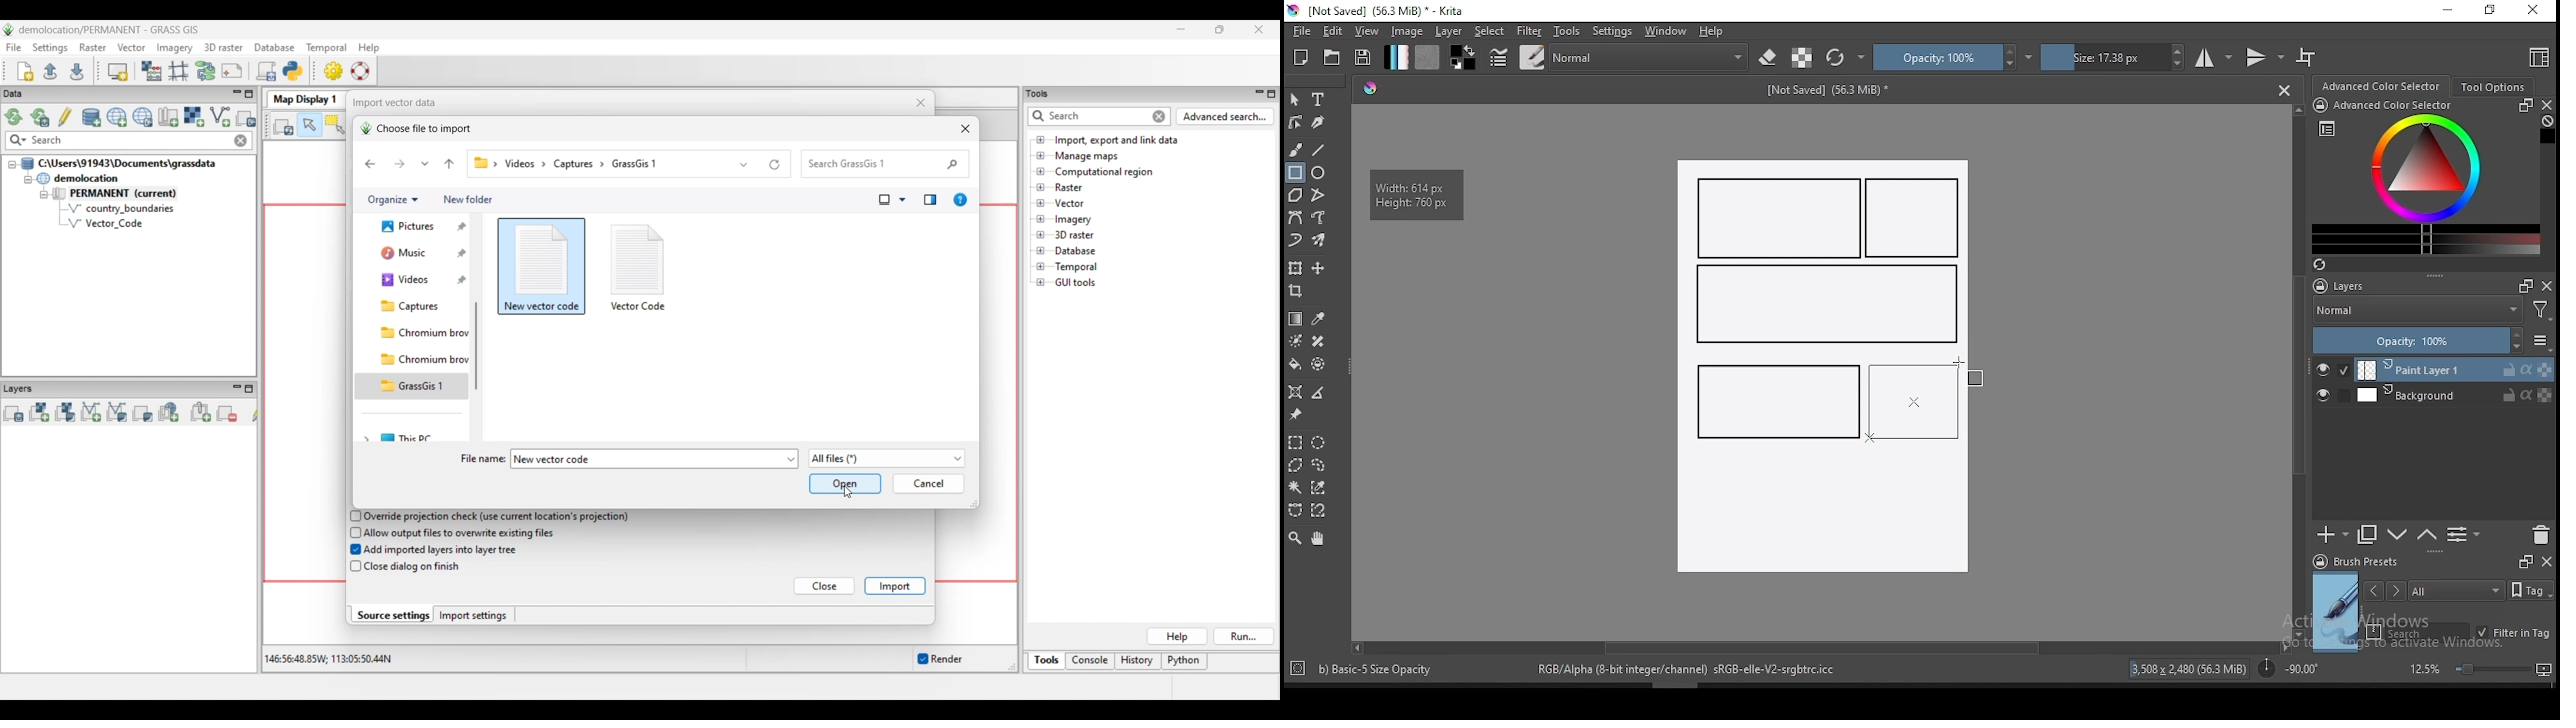  I want to click on paint bucket tool, so click(1295, 364).